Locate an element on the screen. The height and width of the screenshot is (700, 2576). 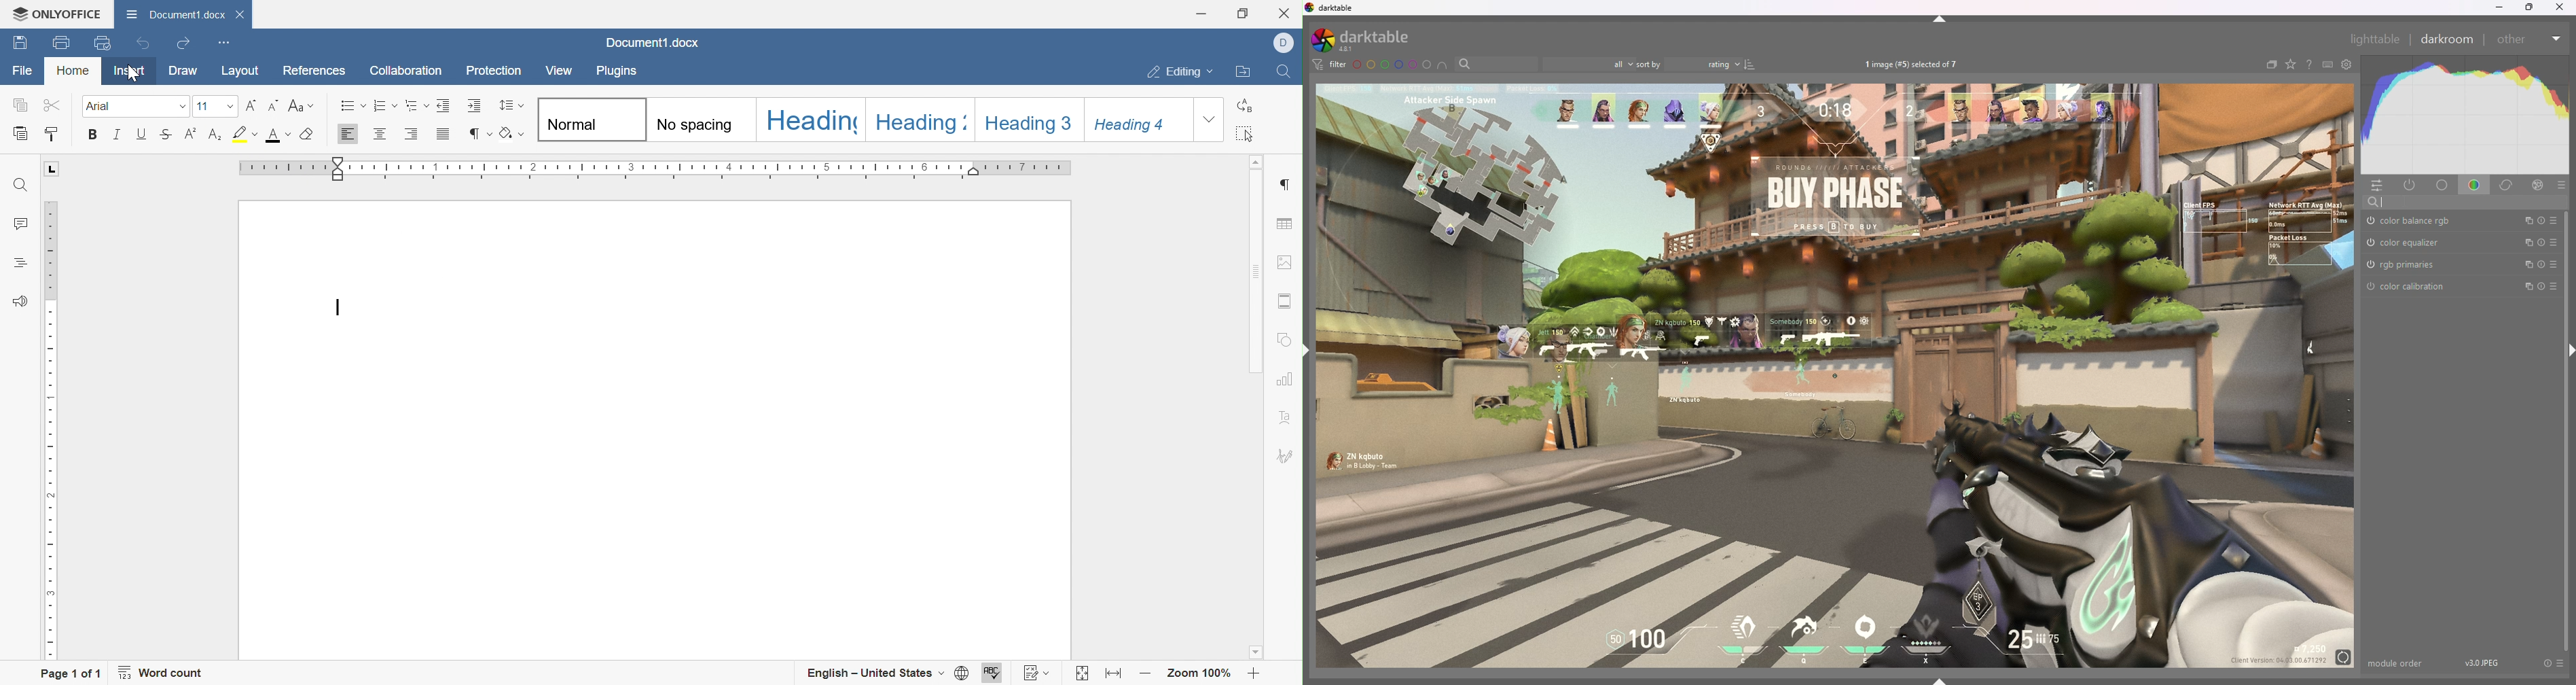
Minimize is located at coordinates (1206, 13).